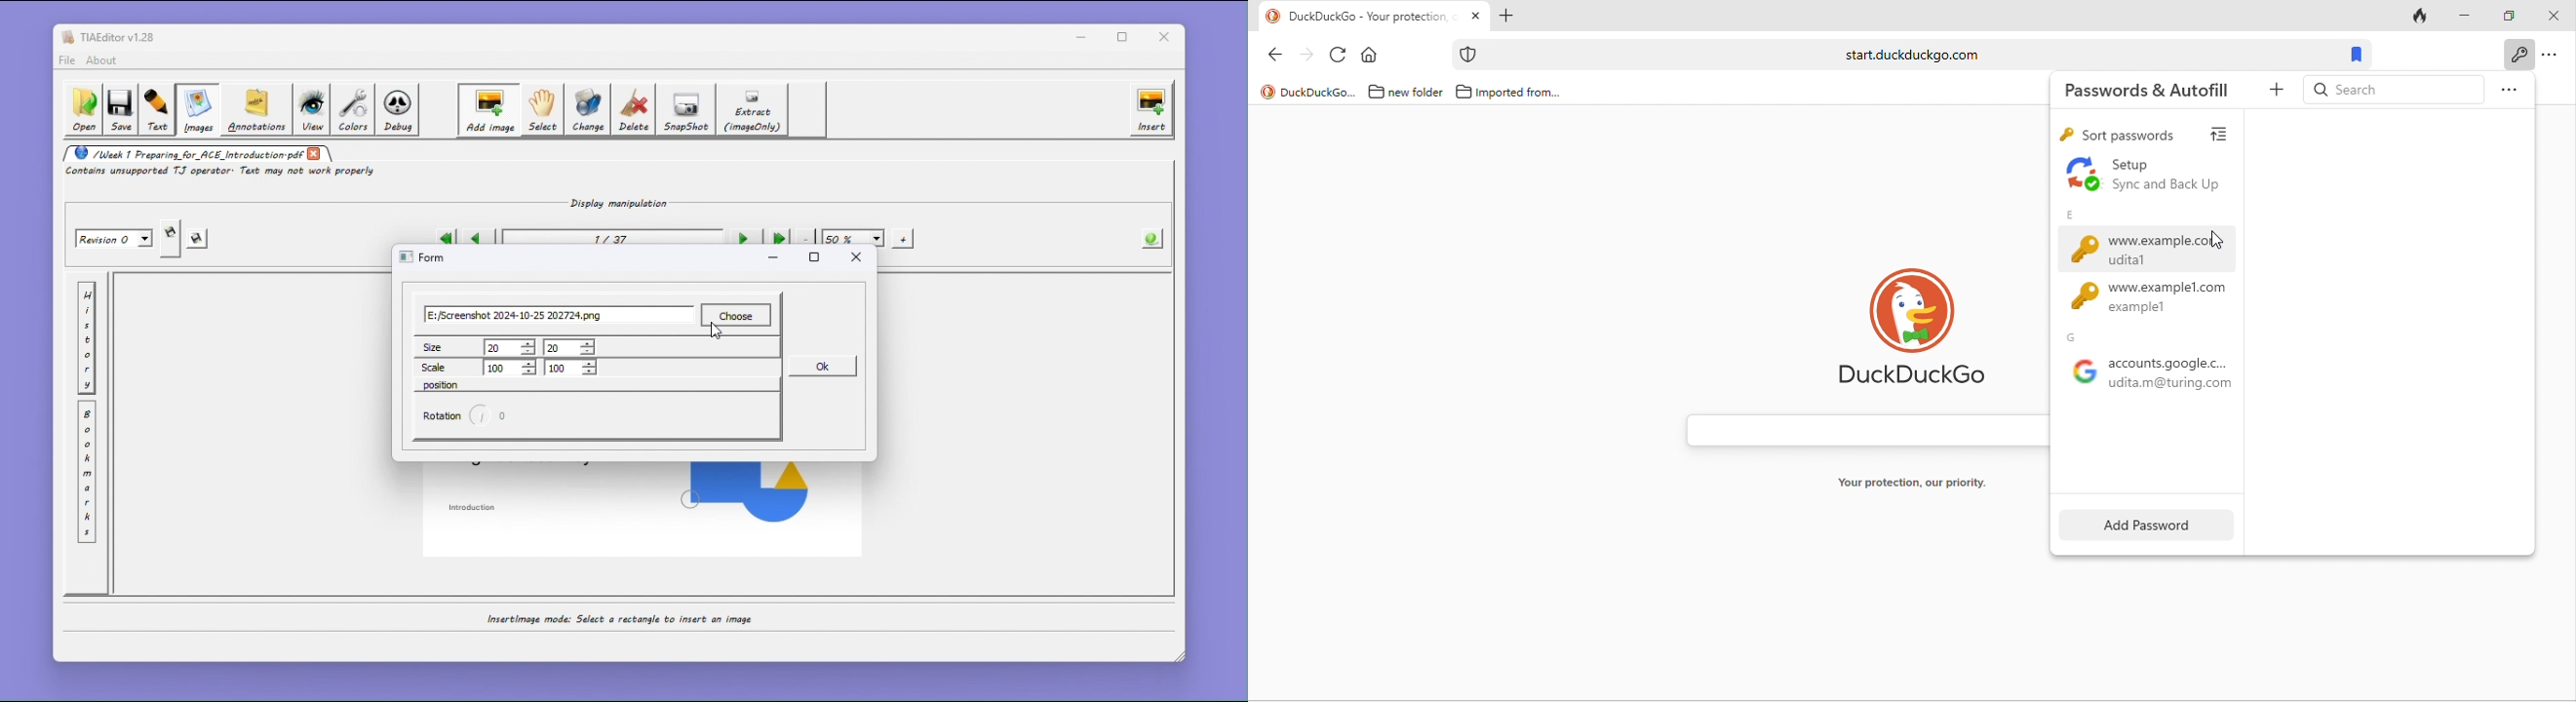  Describe the element at coordinates (2271, 93) in the screenshot. I see `add` at that location.